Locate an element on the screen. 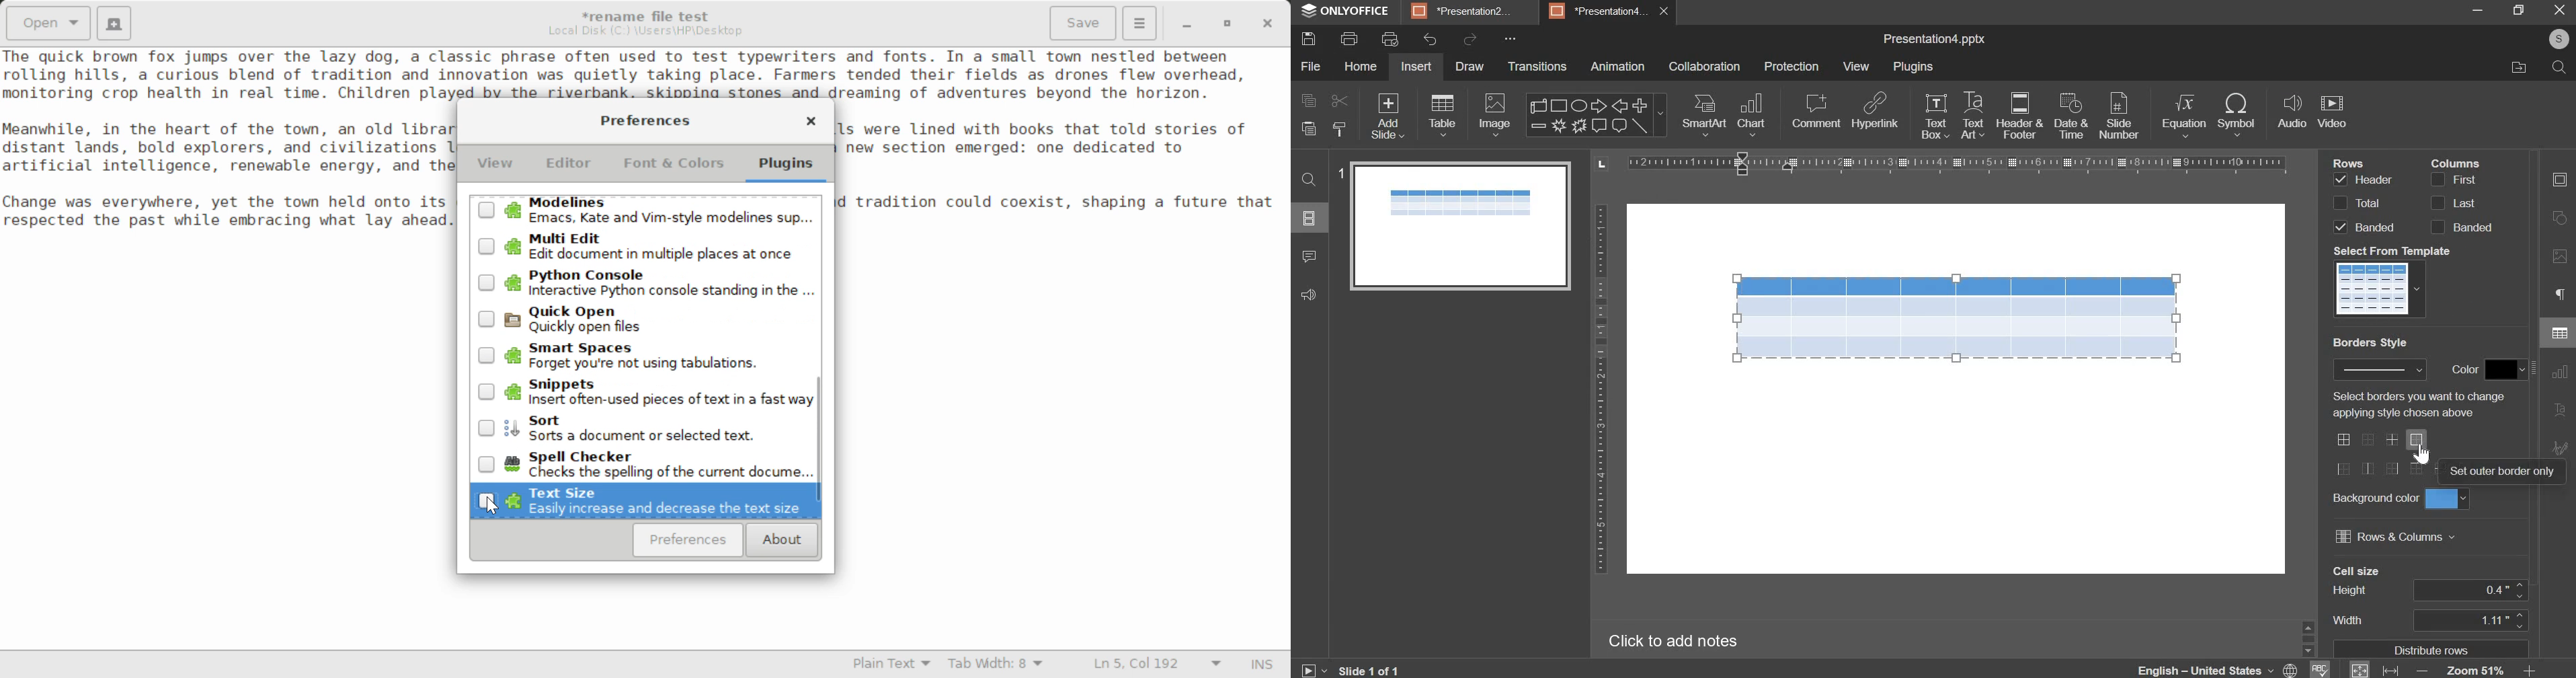  borders is located at coordinates (2381, 470).